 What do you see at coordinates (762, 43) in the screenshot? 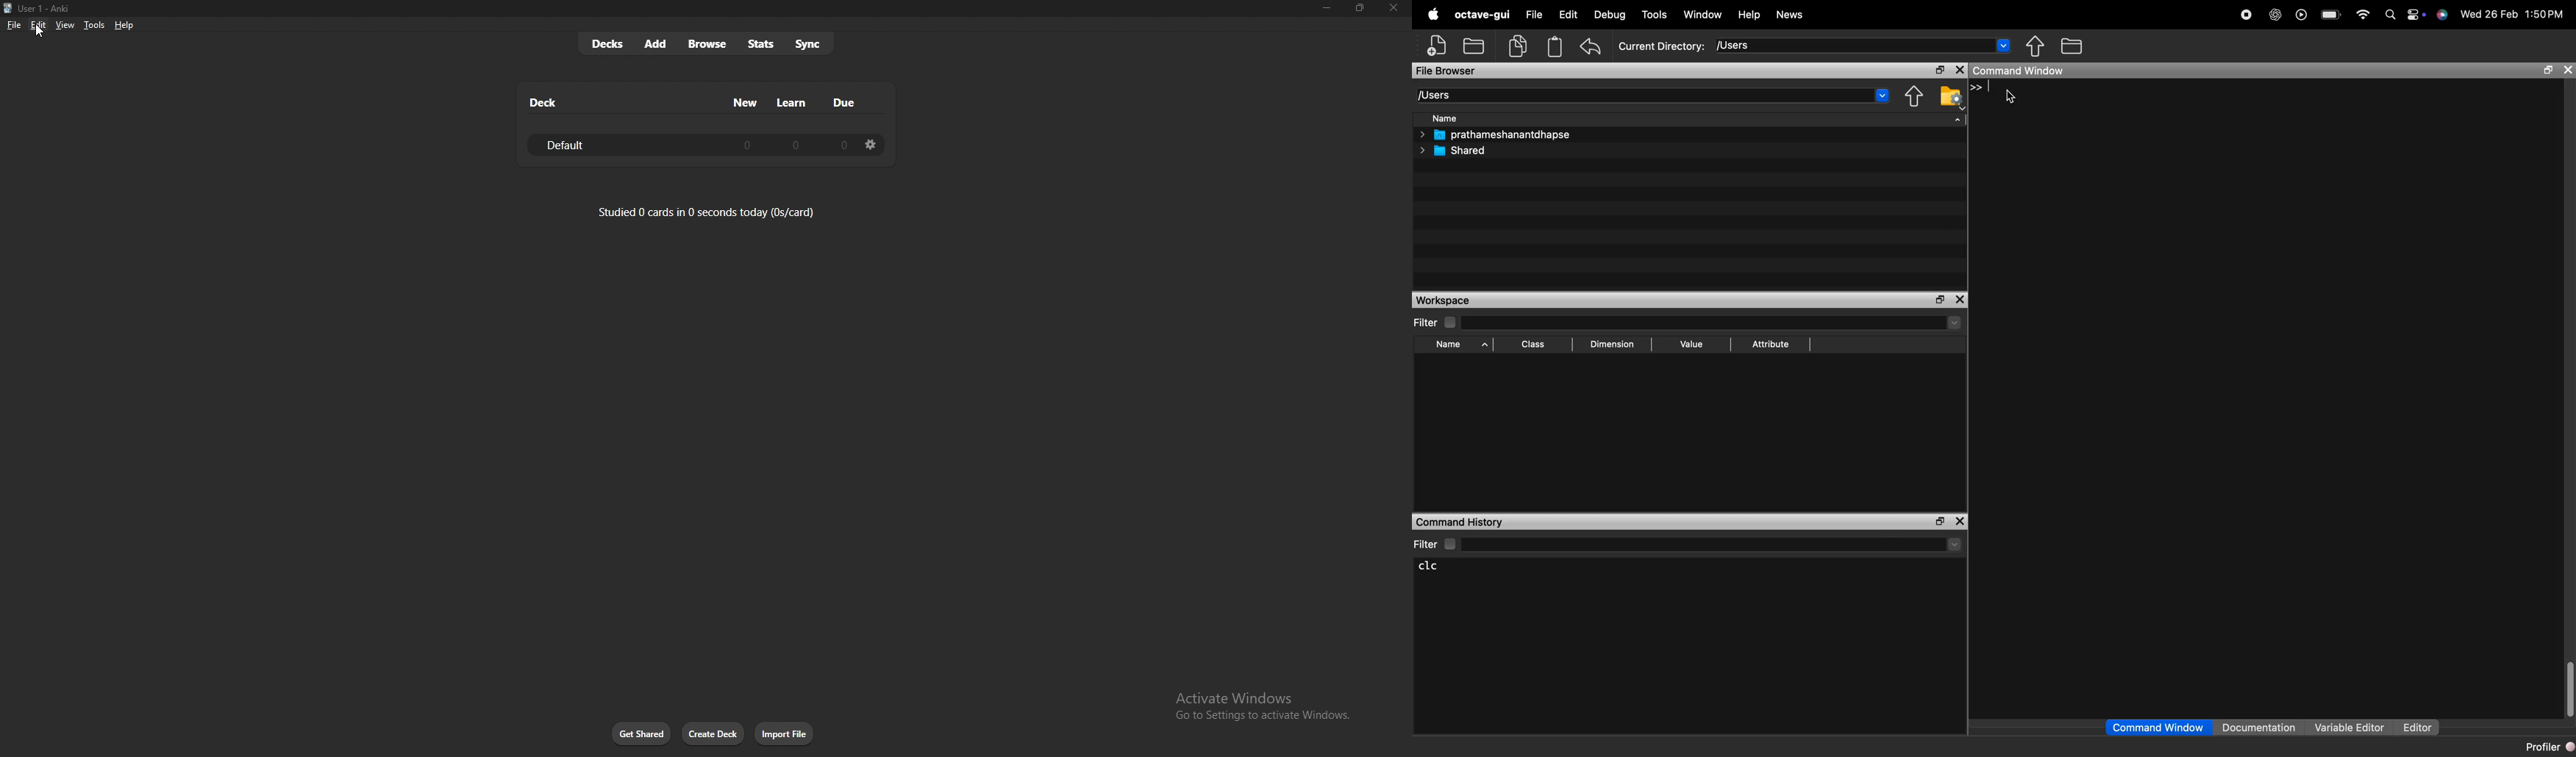
I see `stats` at bounding box center [762, 43].